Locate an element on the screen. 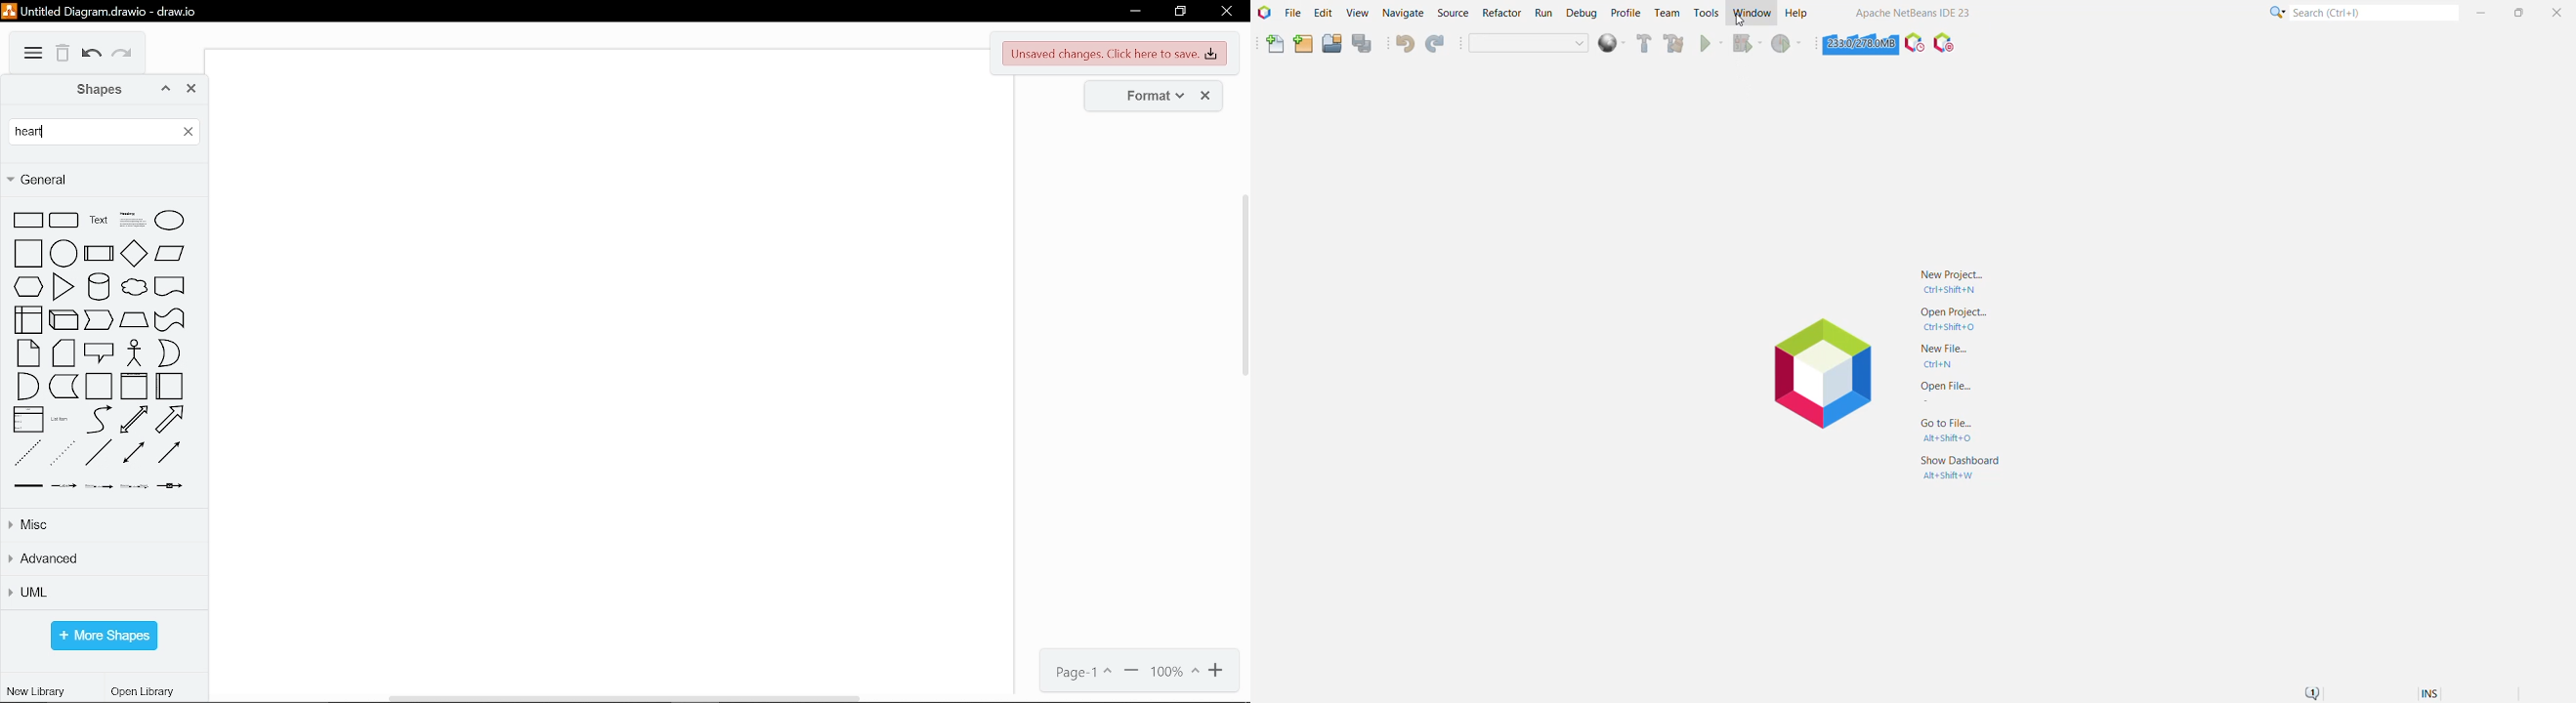 Image resolution: width=2576 pixels, height=728 pixels. new library is located at coordinates (35, 690).